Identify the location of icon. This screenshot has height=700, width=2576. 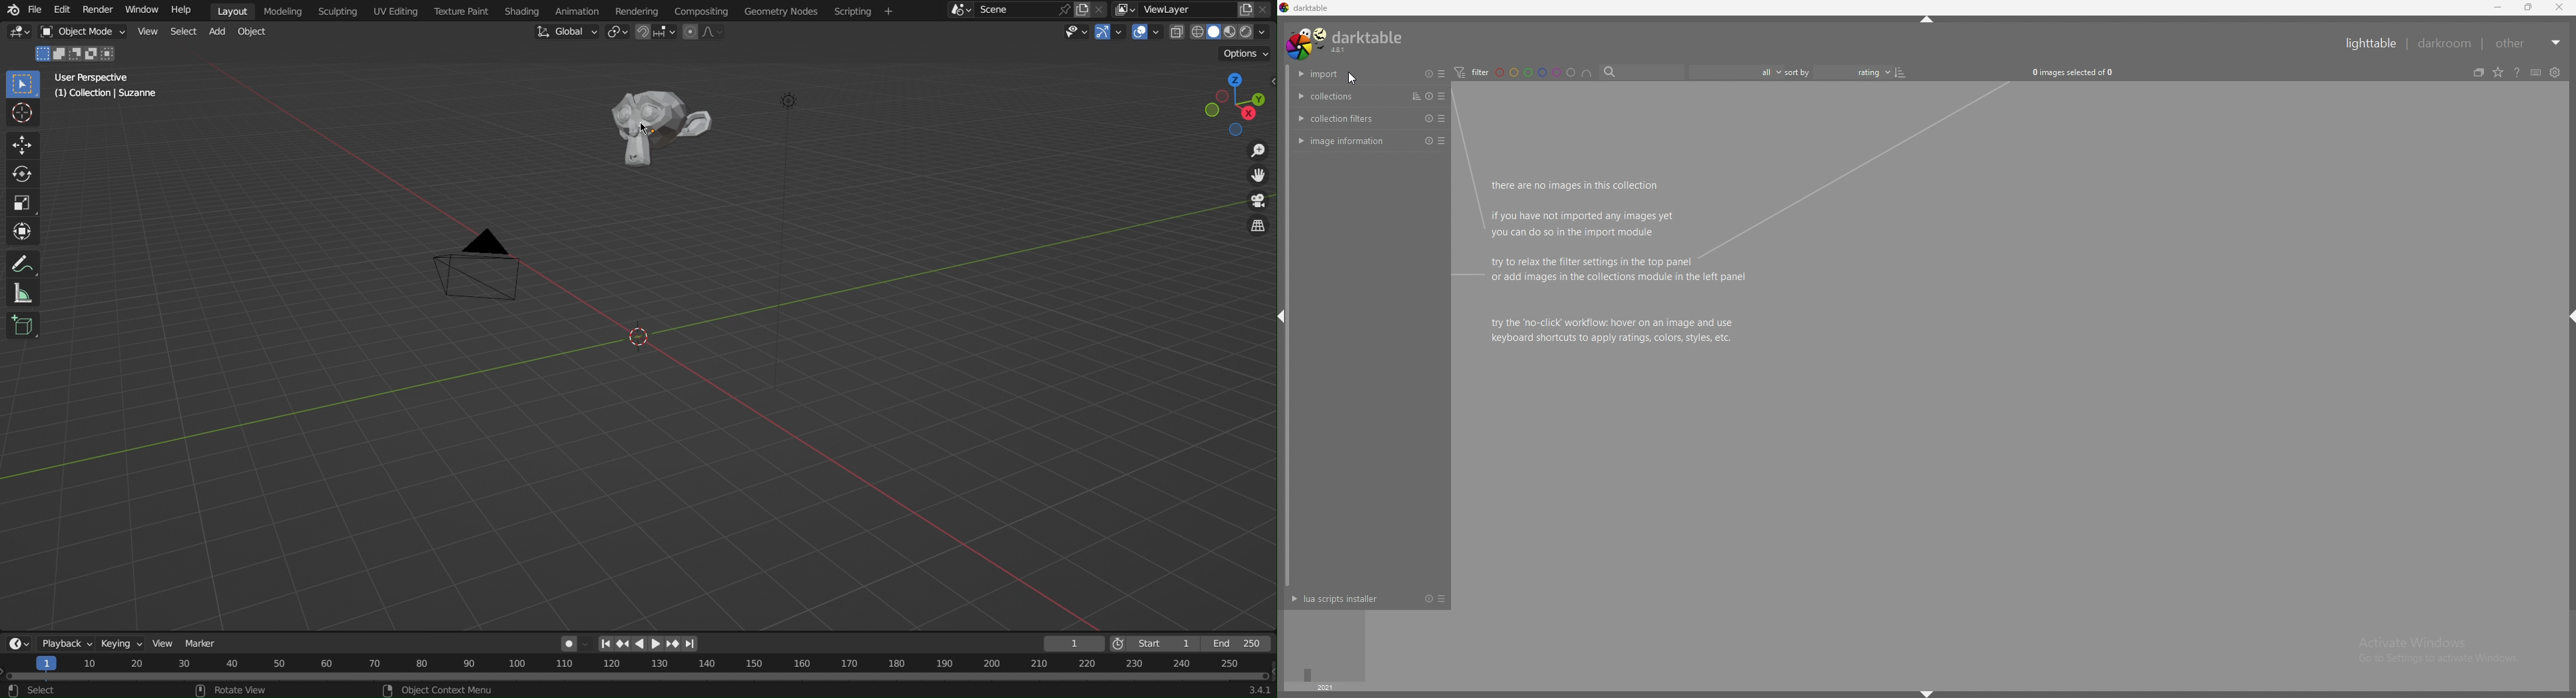
(201, 691).